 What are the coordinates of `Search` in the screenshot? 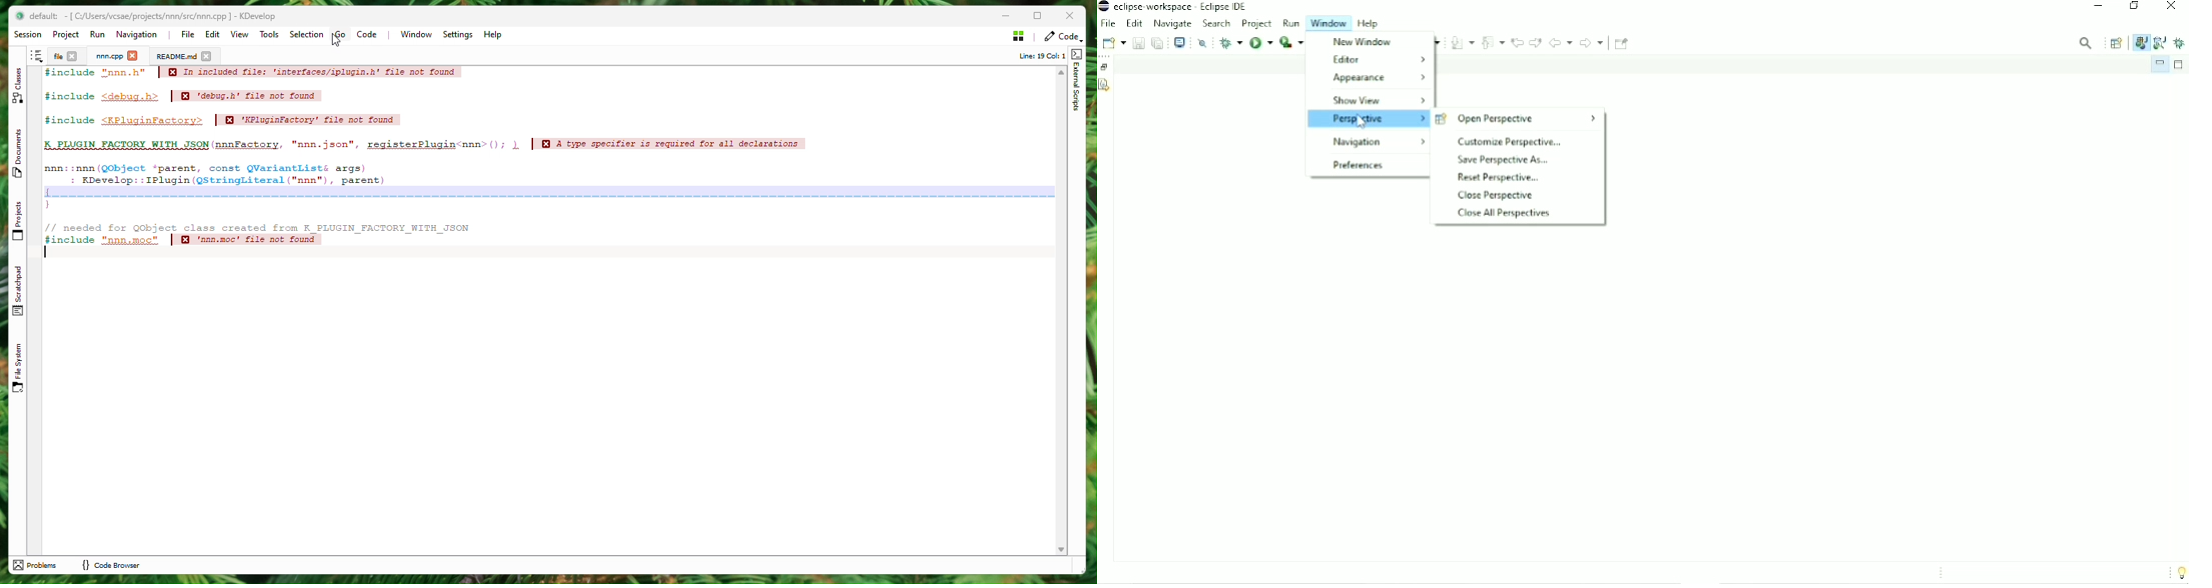 It's located at (1217, 23).